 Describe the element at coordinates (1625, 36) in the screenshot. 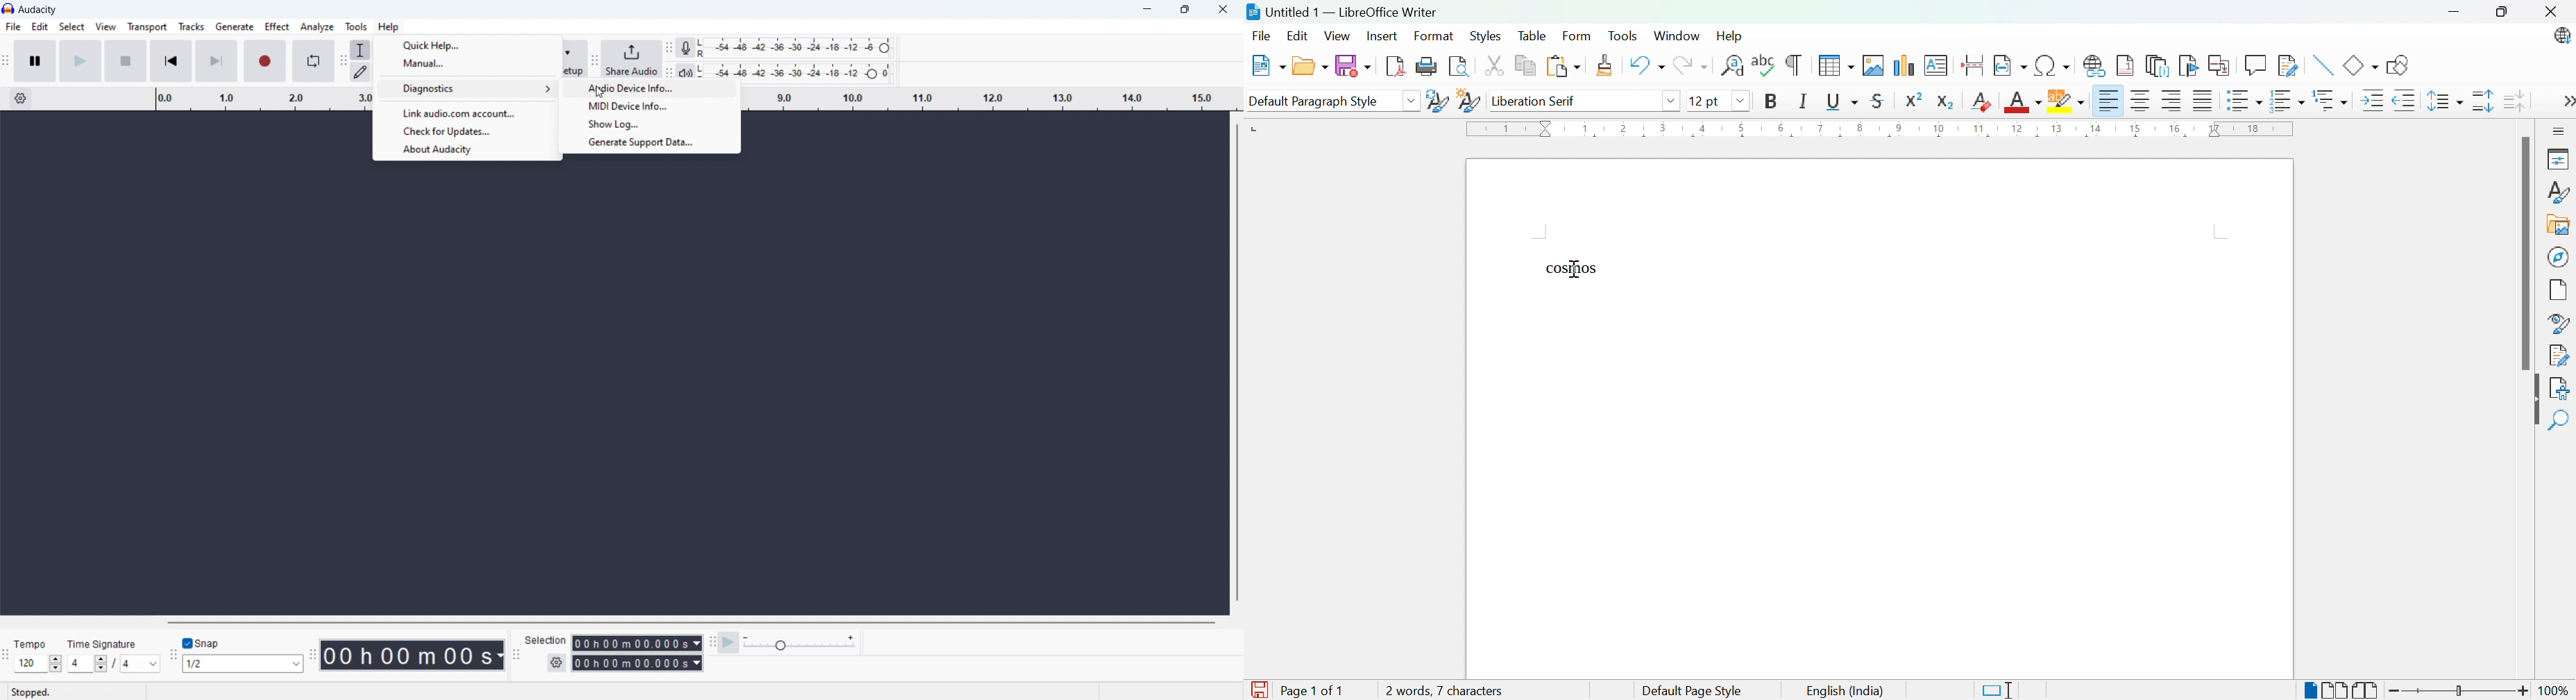

I see `Tools` at that location.